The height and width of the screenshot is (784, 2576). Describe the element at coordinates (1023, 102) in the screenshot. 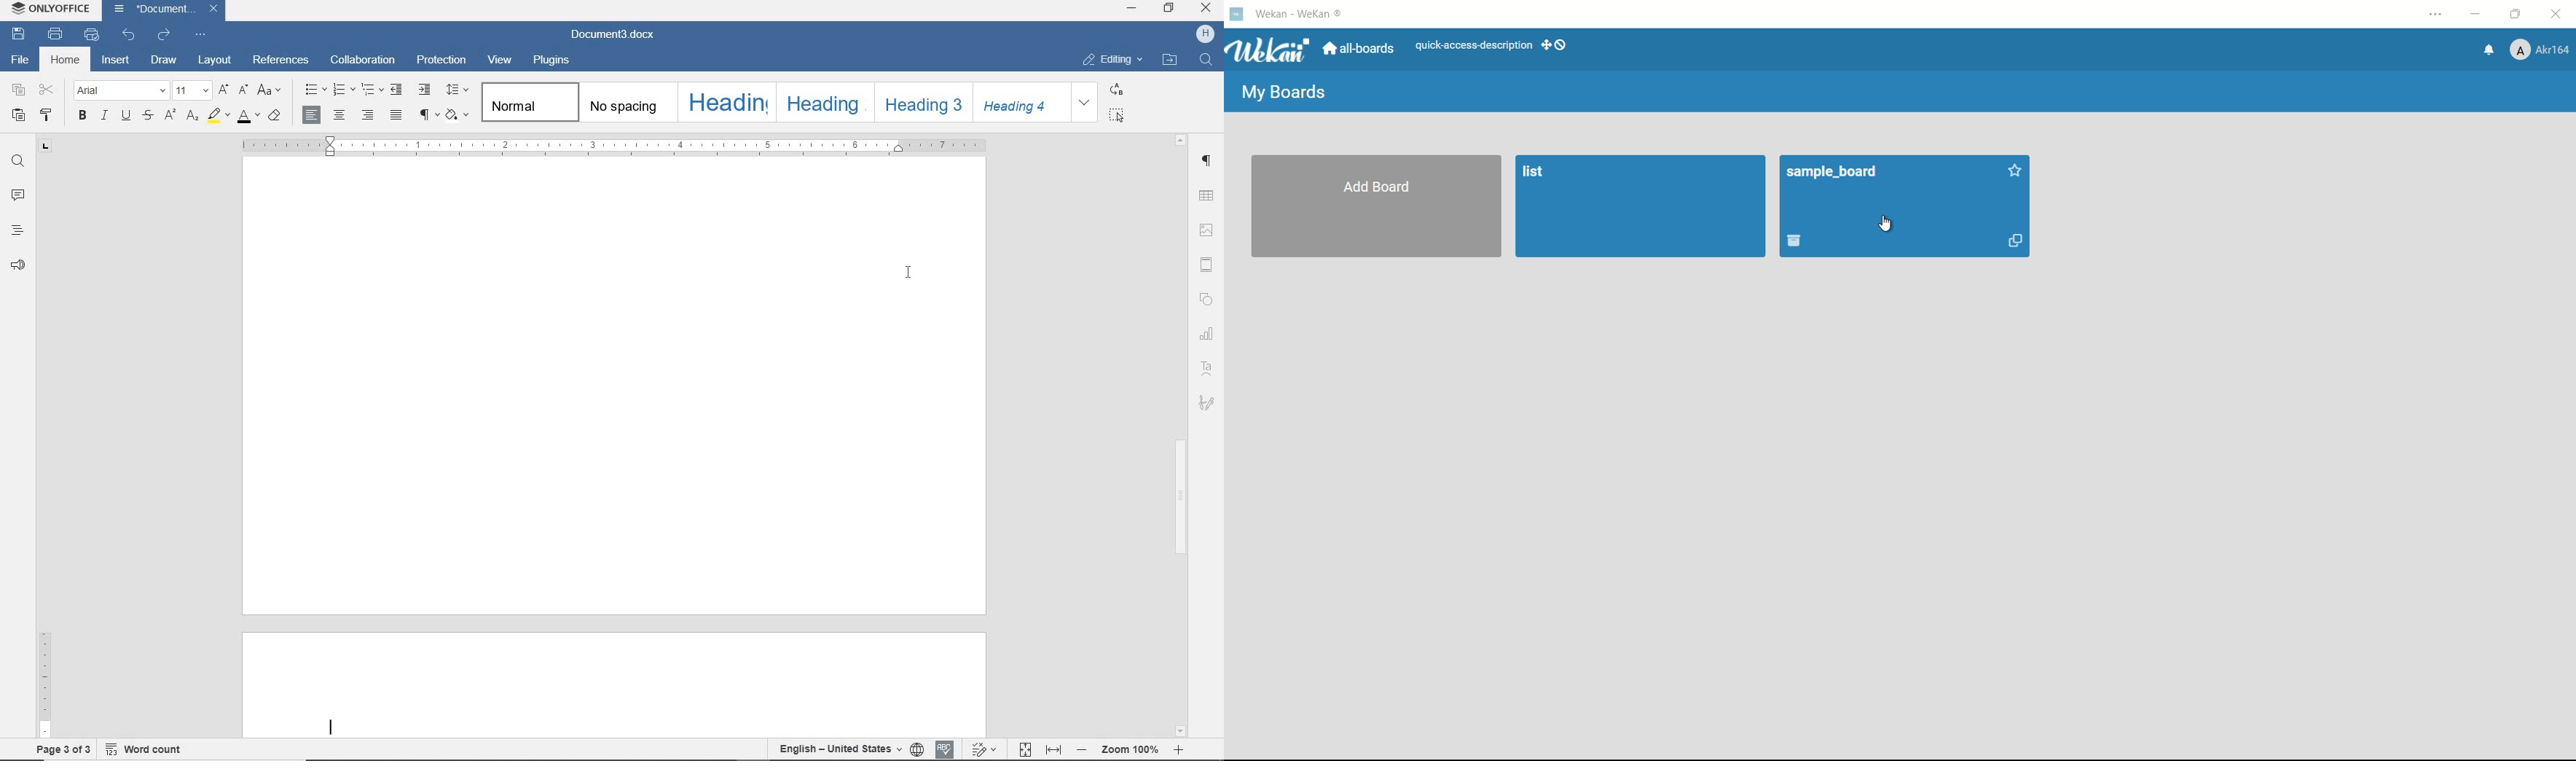

I see `HEADING 4` at that location.